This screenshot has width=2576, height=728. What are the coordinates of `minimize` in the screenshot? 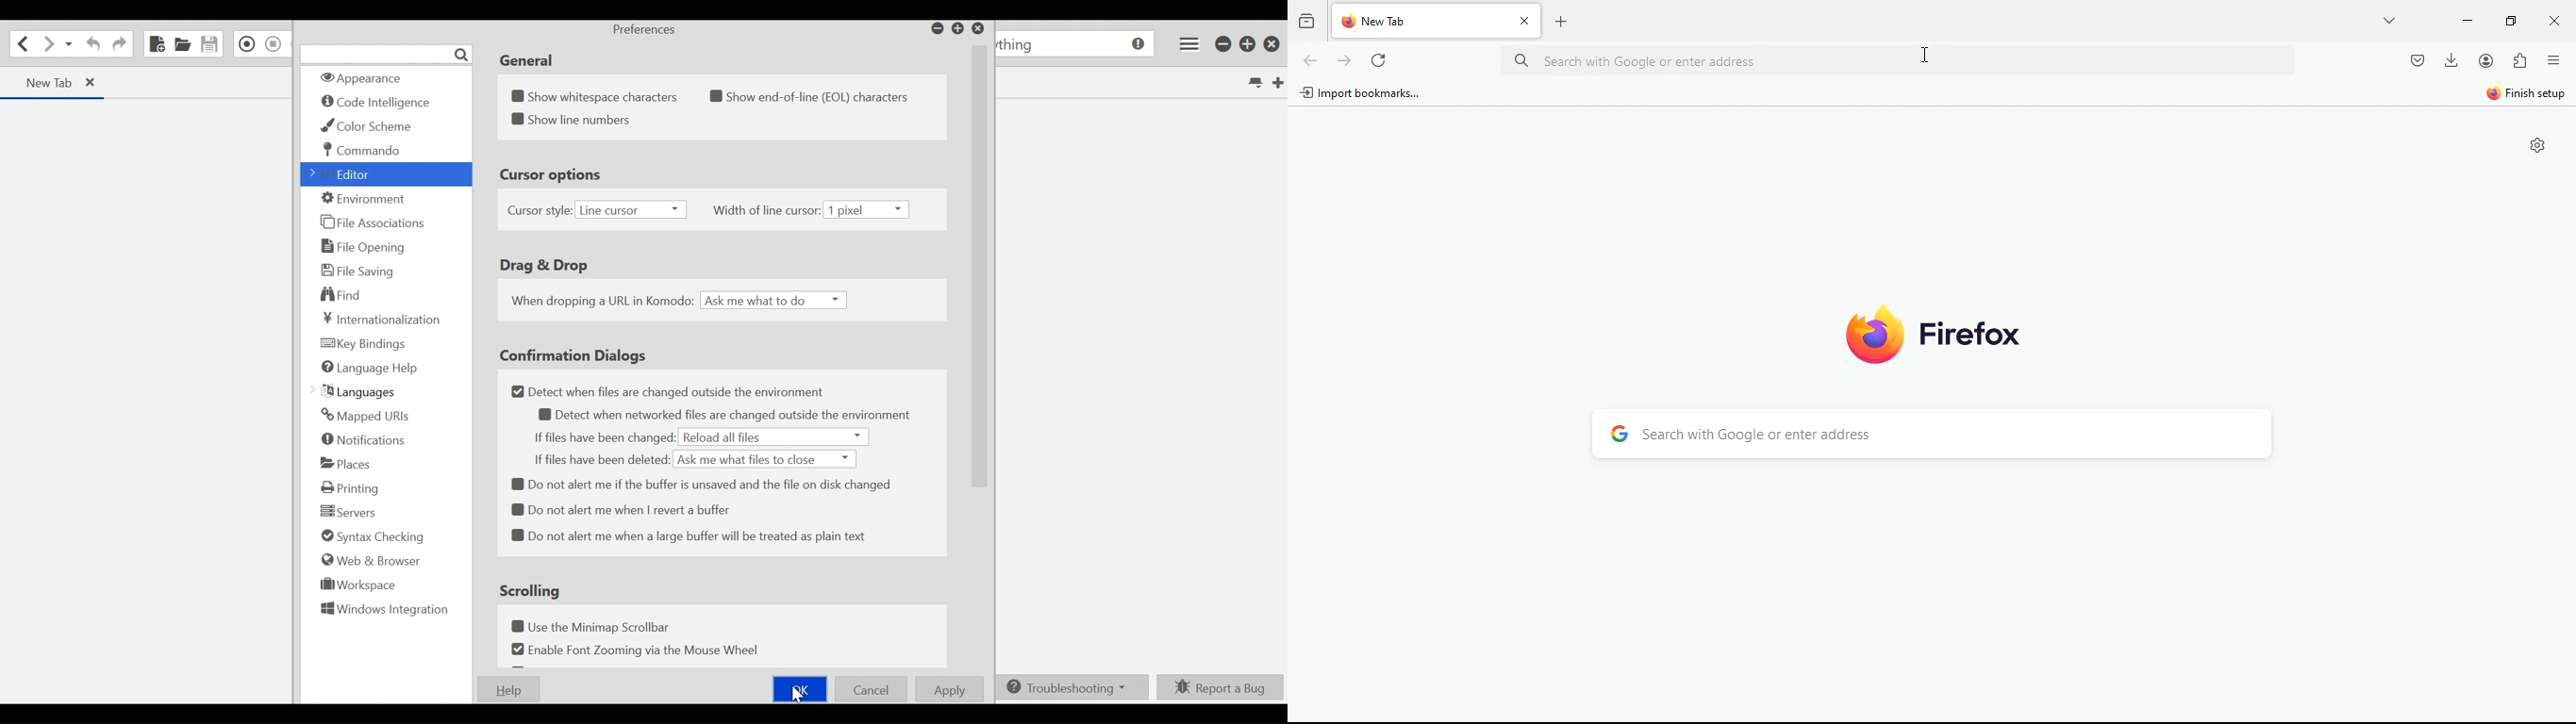 It's located at (2468, 22).